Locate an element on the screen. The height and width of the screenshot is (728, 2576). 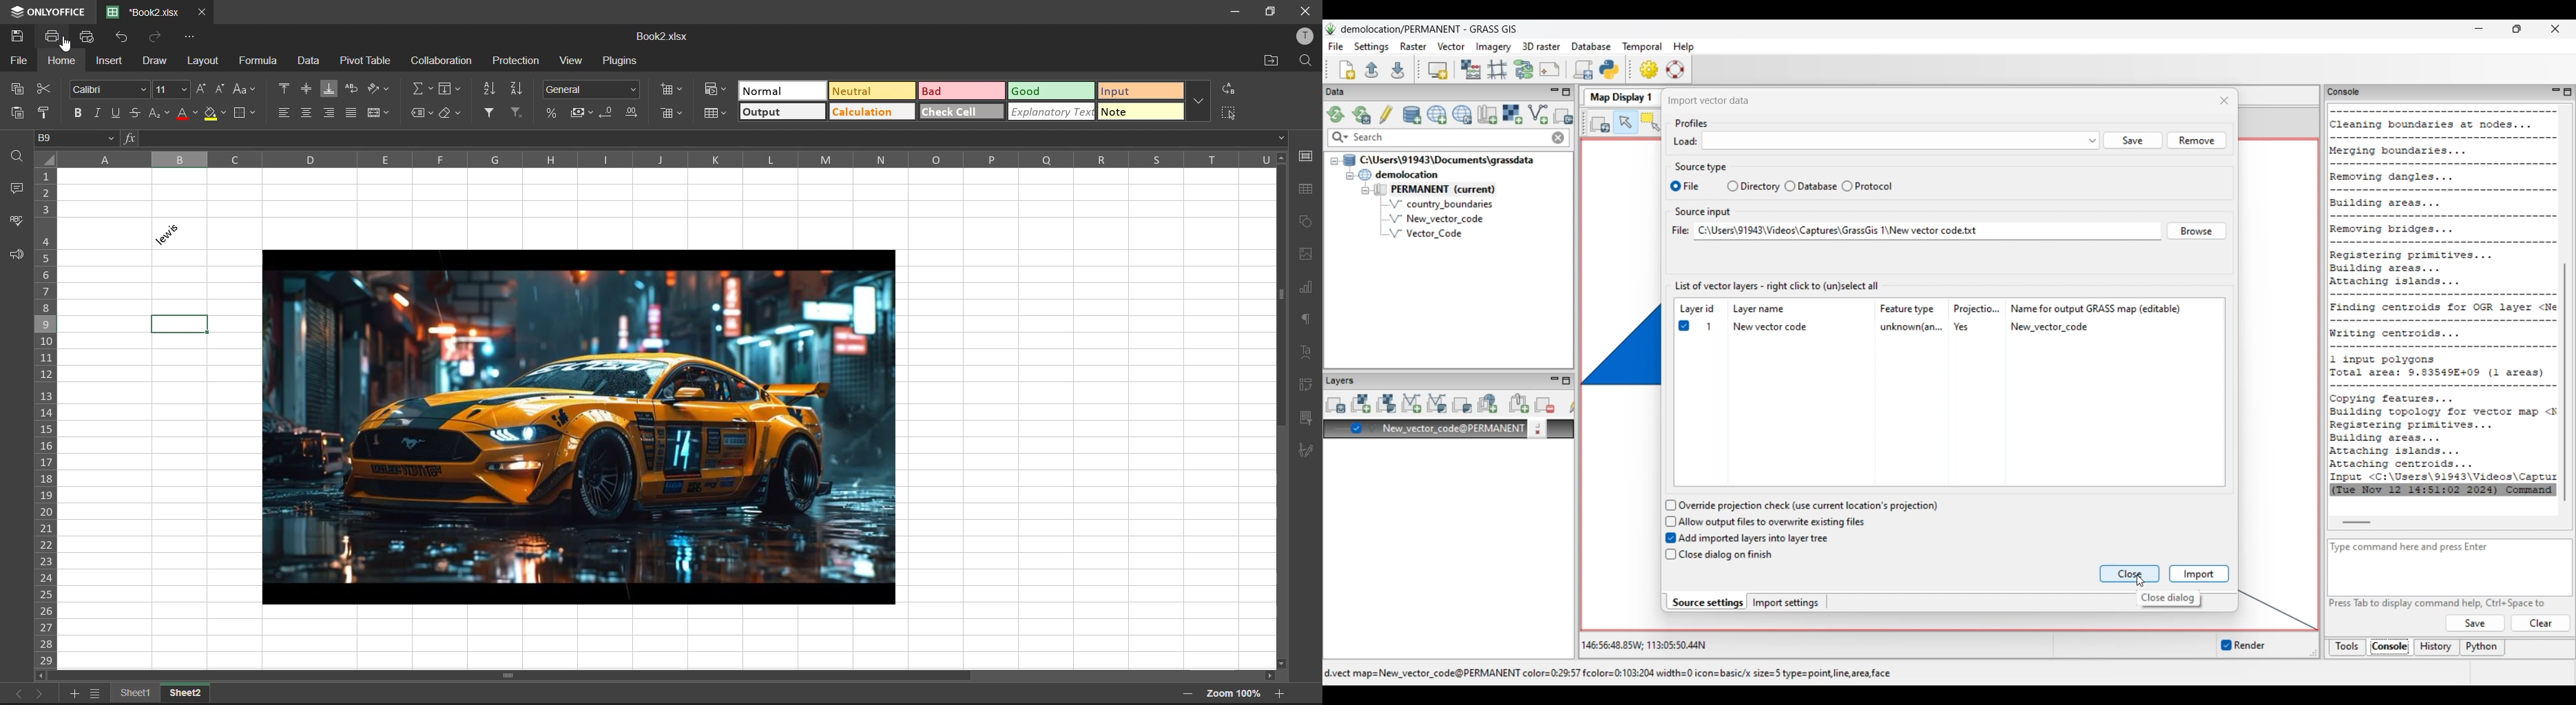
table is located at coordinates (1307, 191).